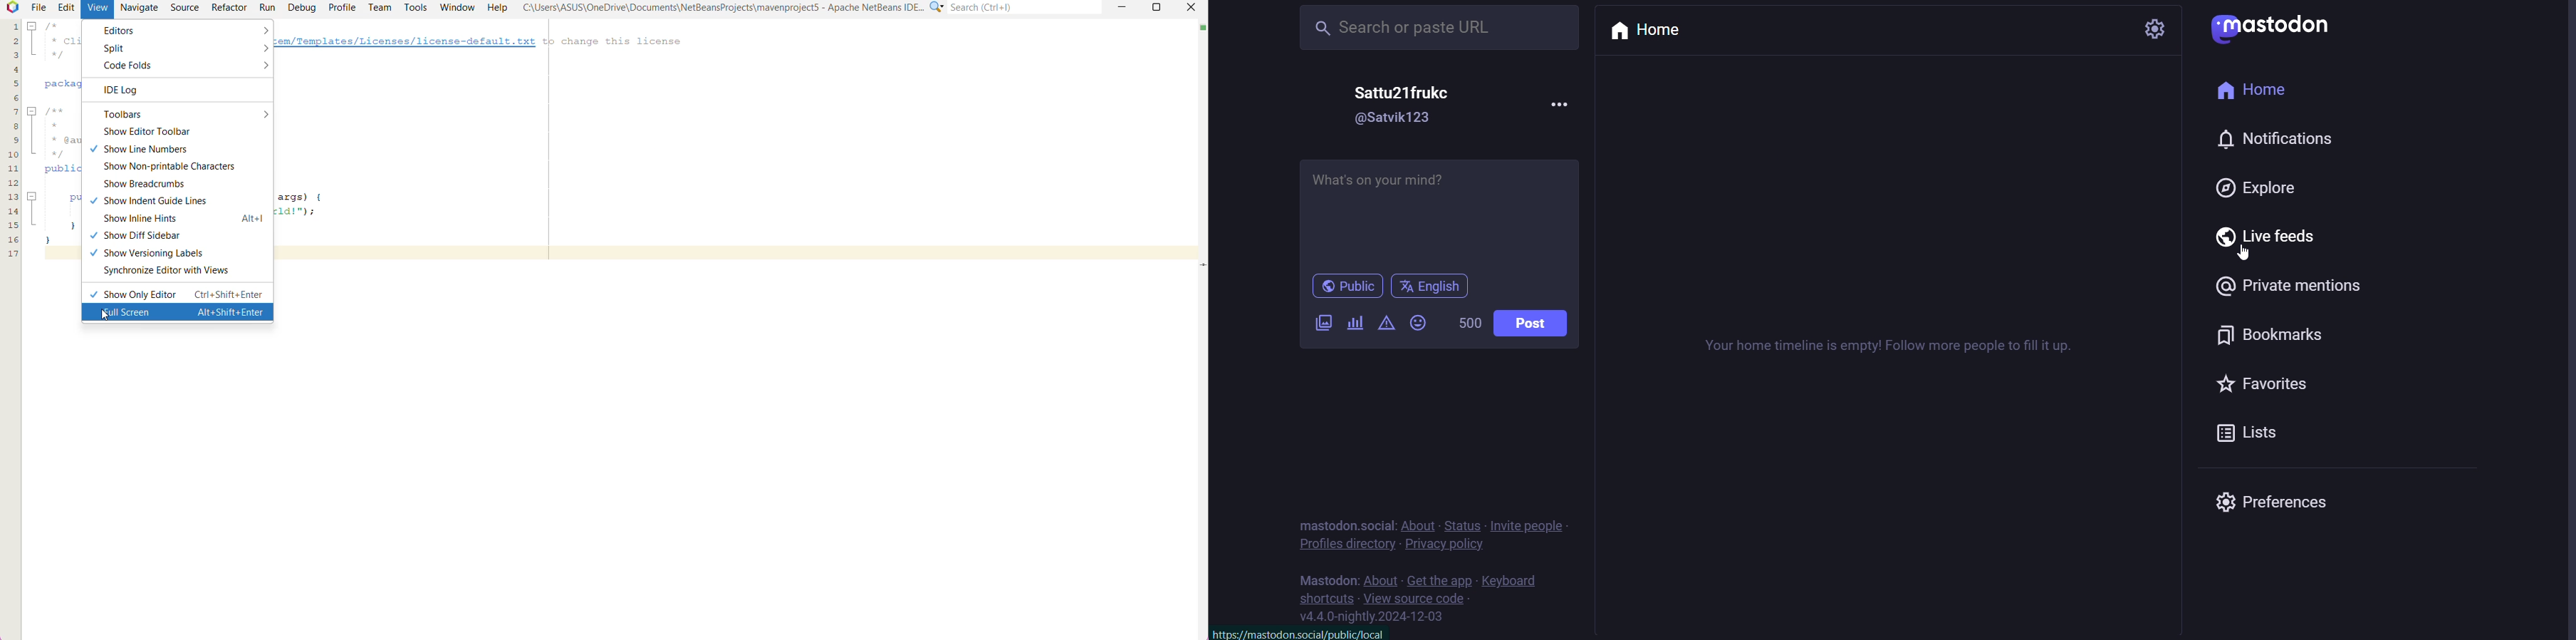 This screenshot has width=2576, height=644. I want to click on Run, so click(268, 8).